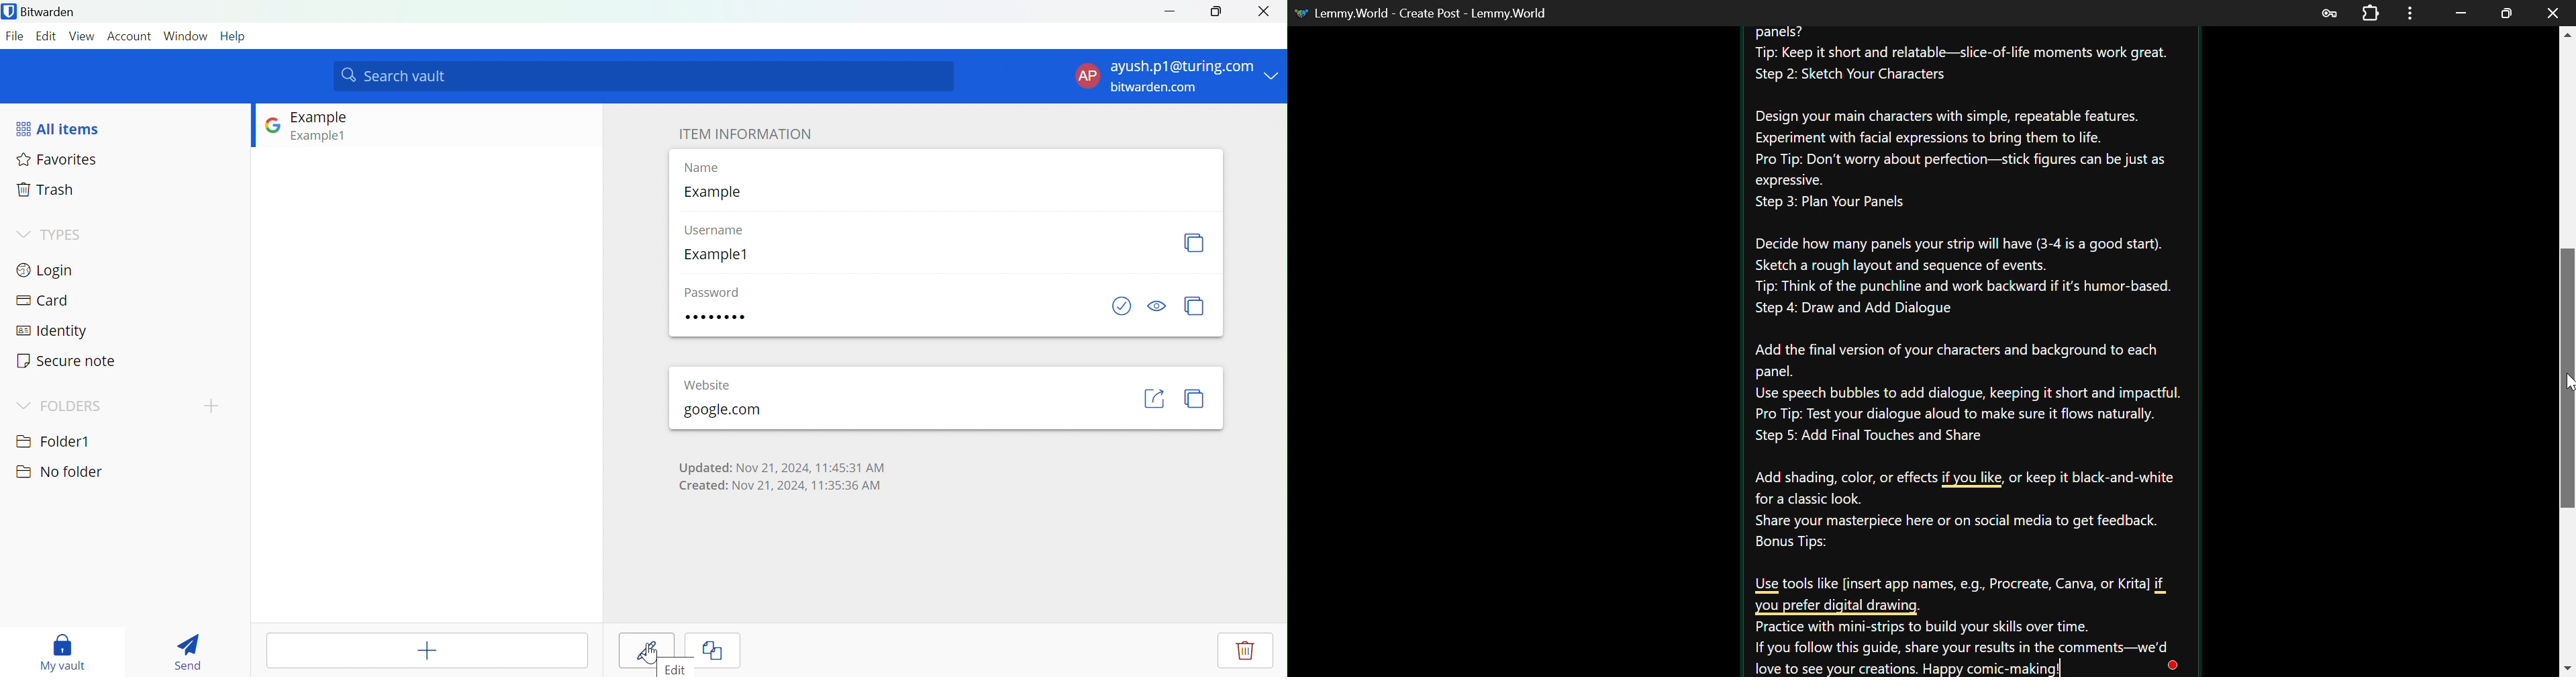  Describe the element at coordinates (1157, 87) in the screenshot. I see `bitwarden.com` at that location.